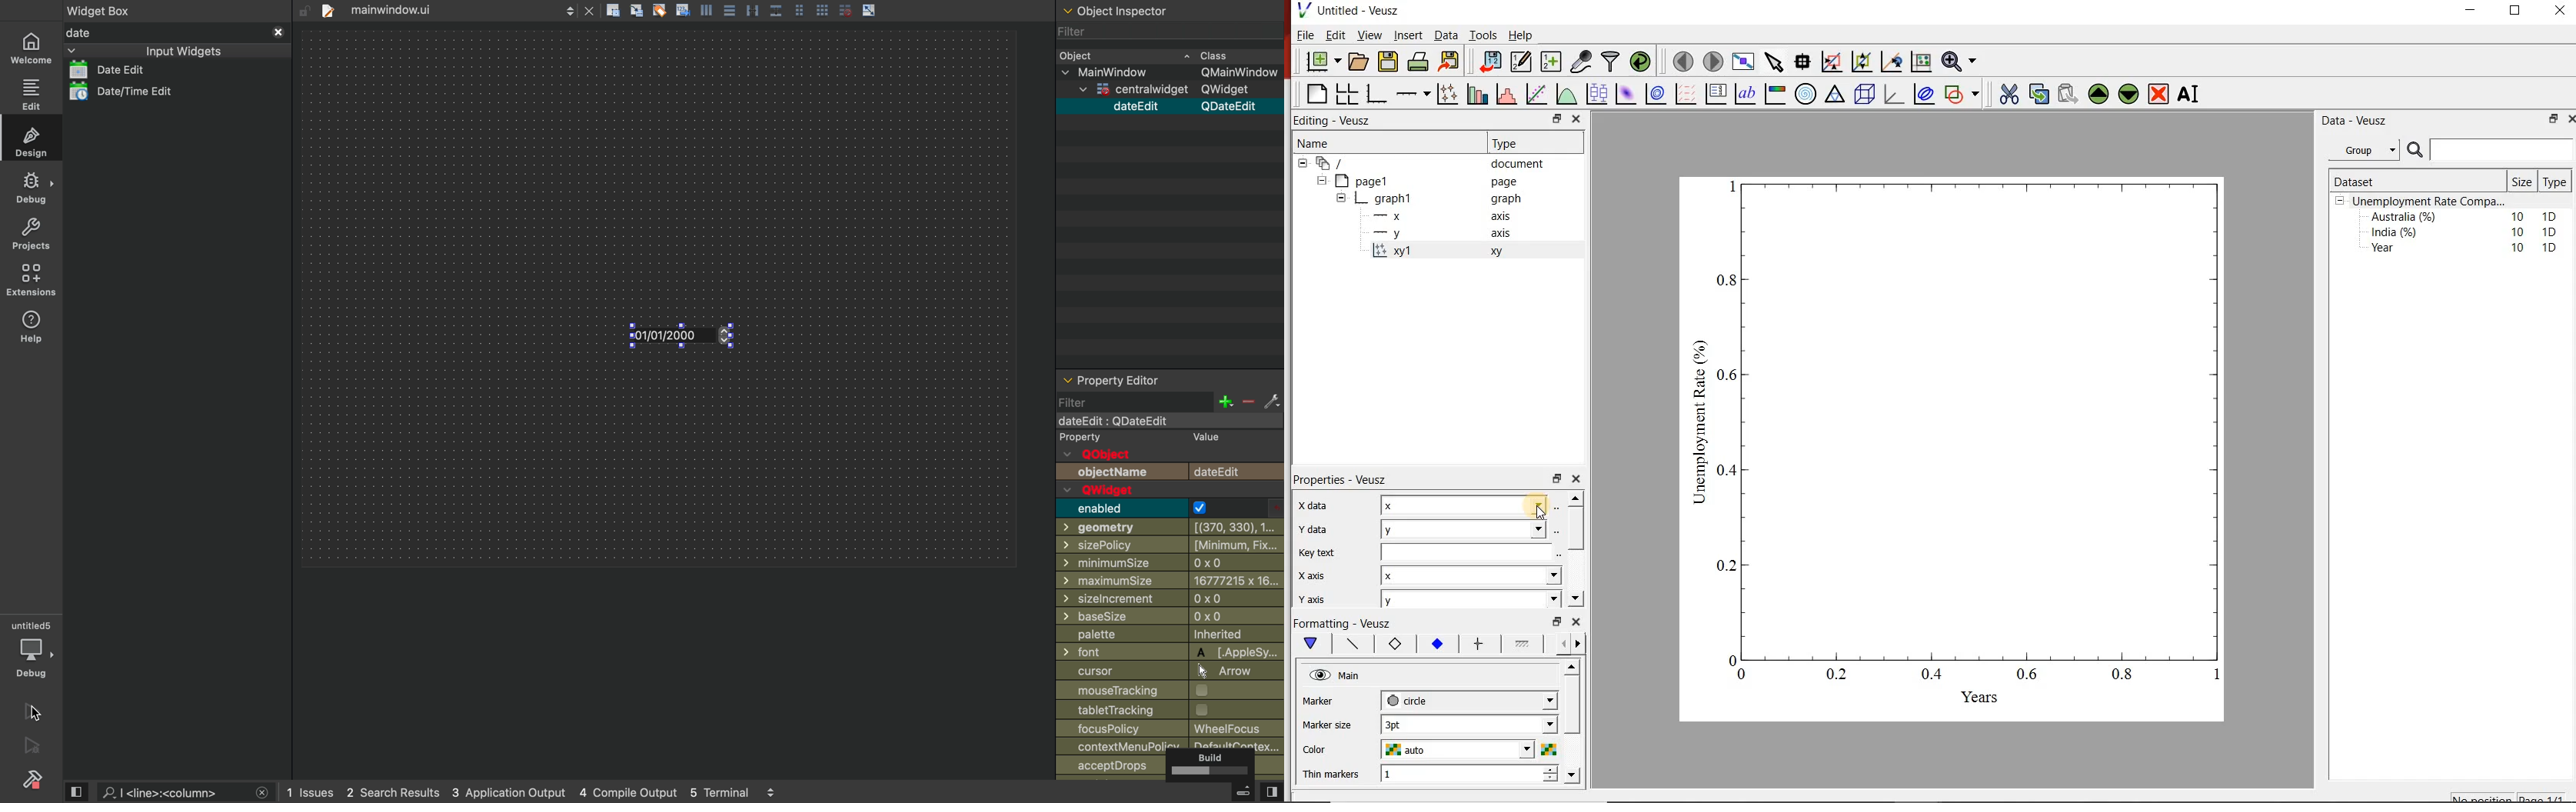 The image size is (2576, 812). What do you see at coordinates (1451, 60) in the screenshot?
I see `export document` at bounding box center [1451, 60].